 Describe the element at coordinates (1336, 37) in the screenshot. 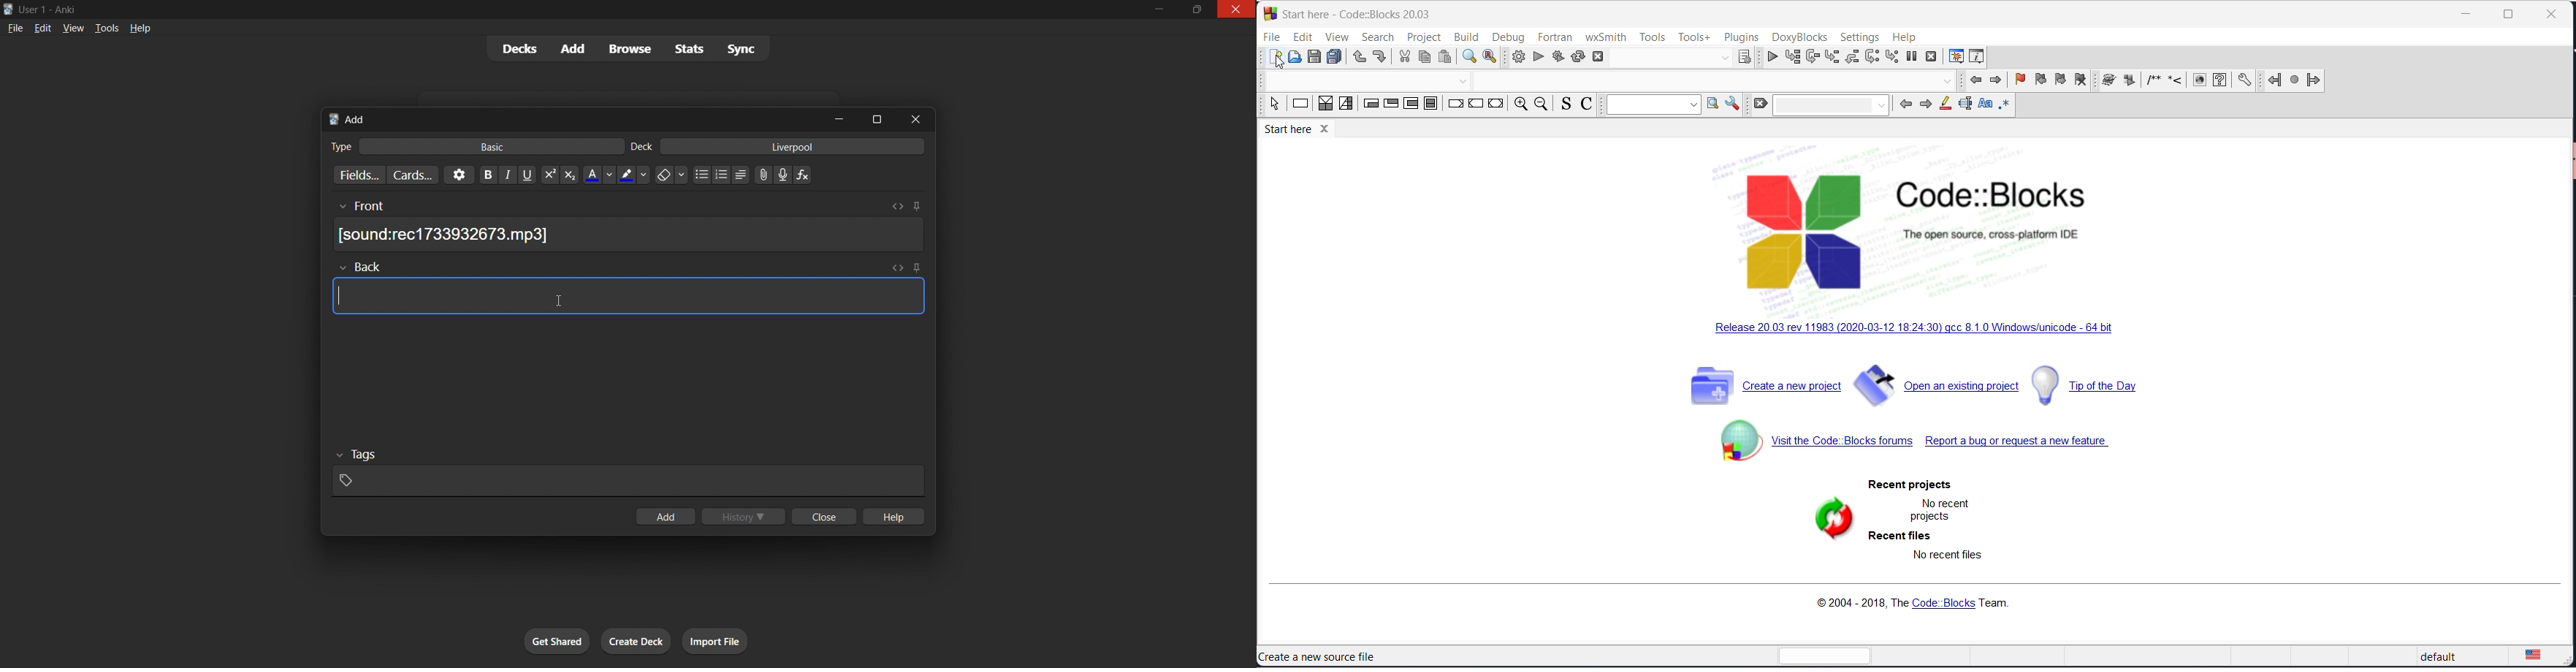

I see `View` at that location.